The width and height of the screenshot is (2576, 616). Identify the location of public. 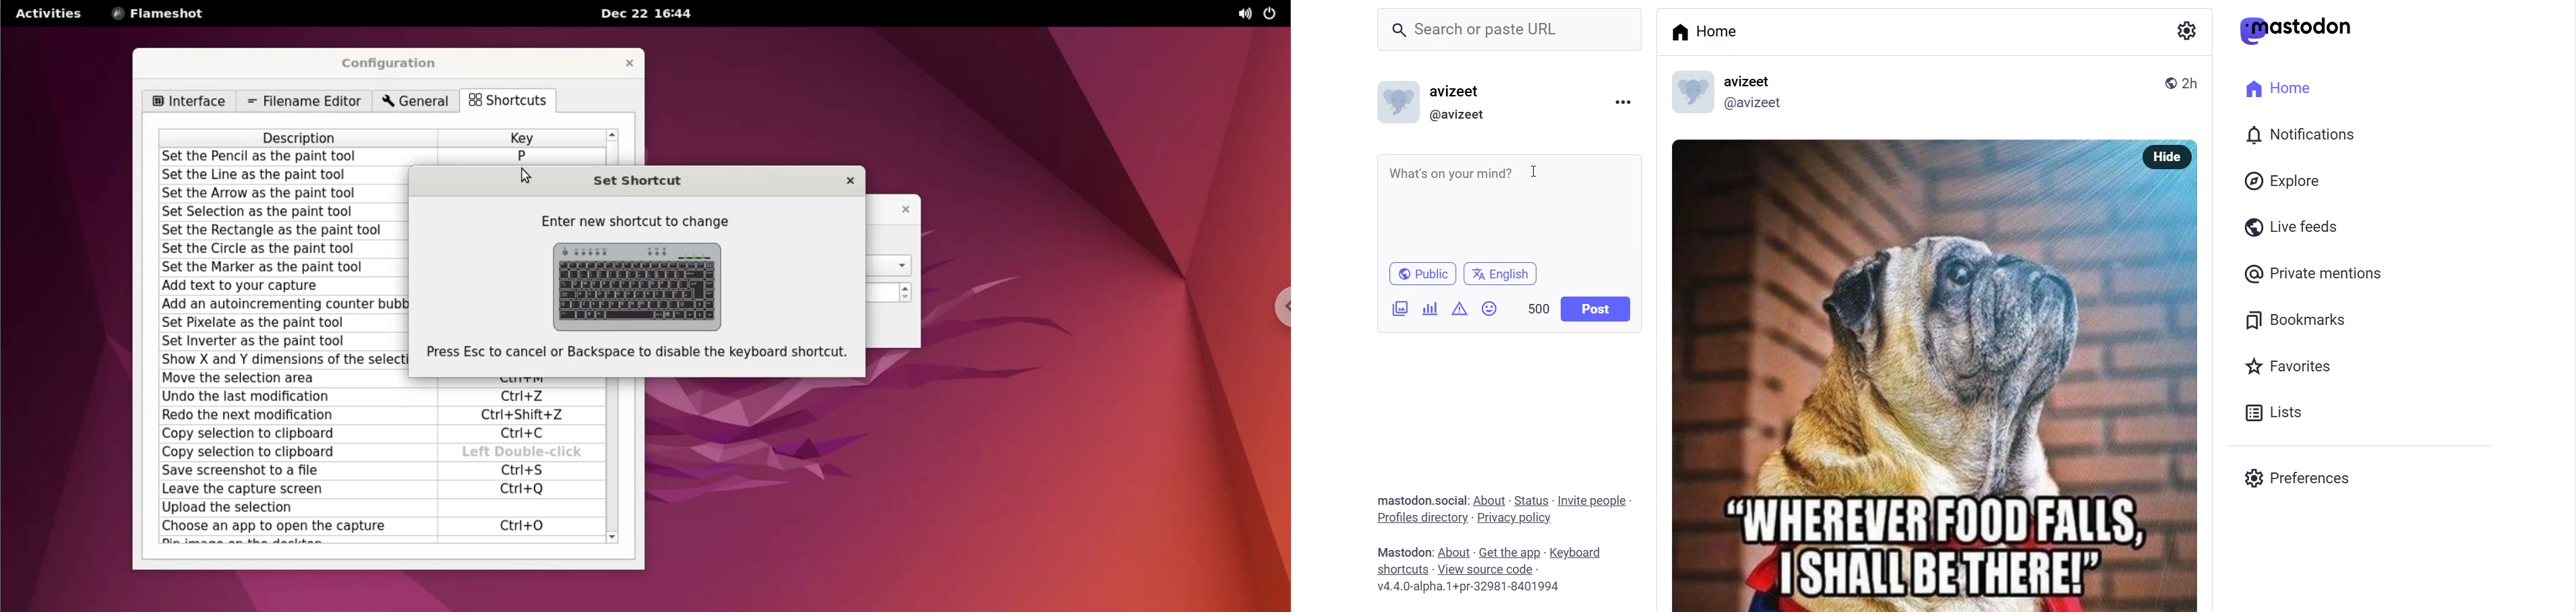
(2165, 82).